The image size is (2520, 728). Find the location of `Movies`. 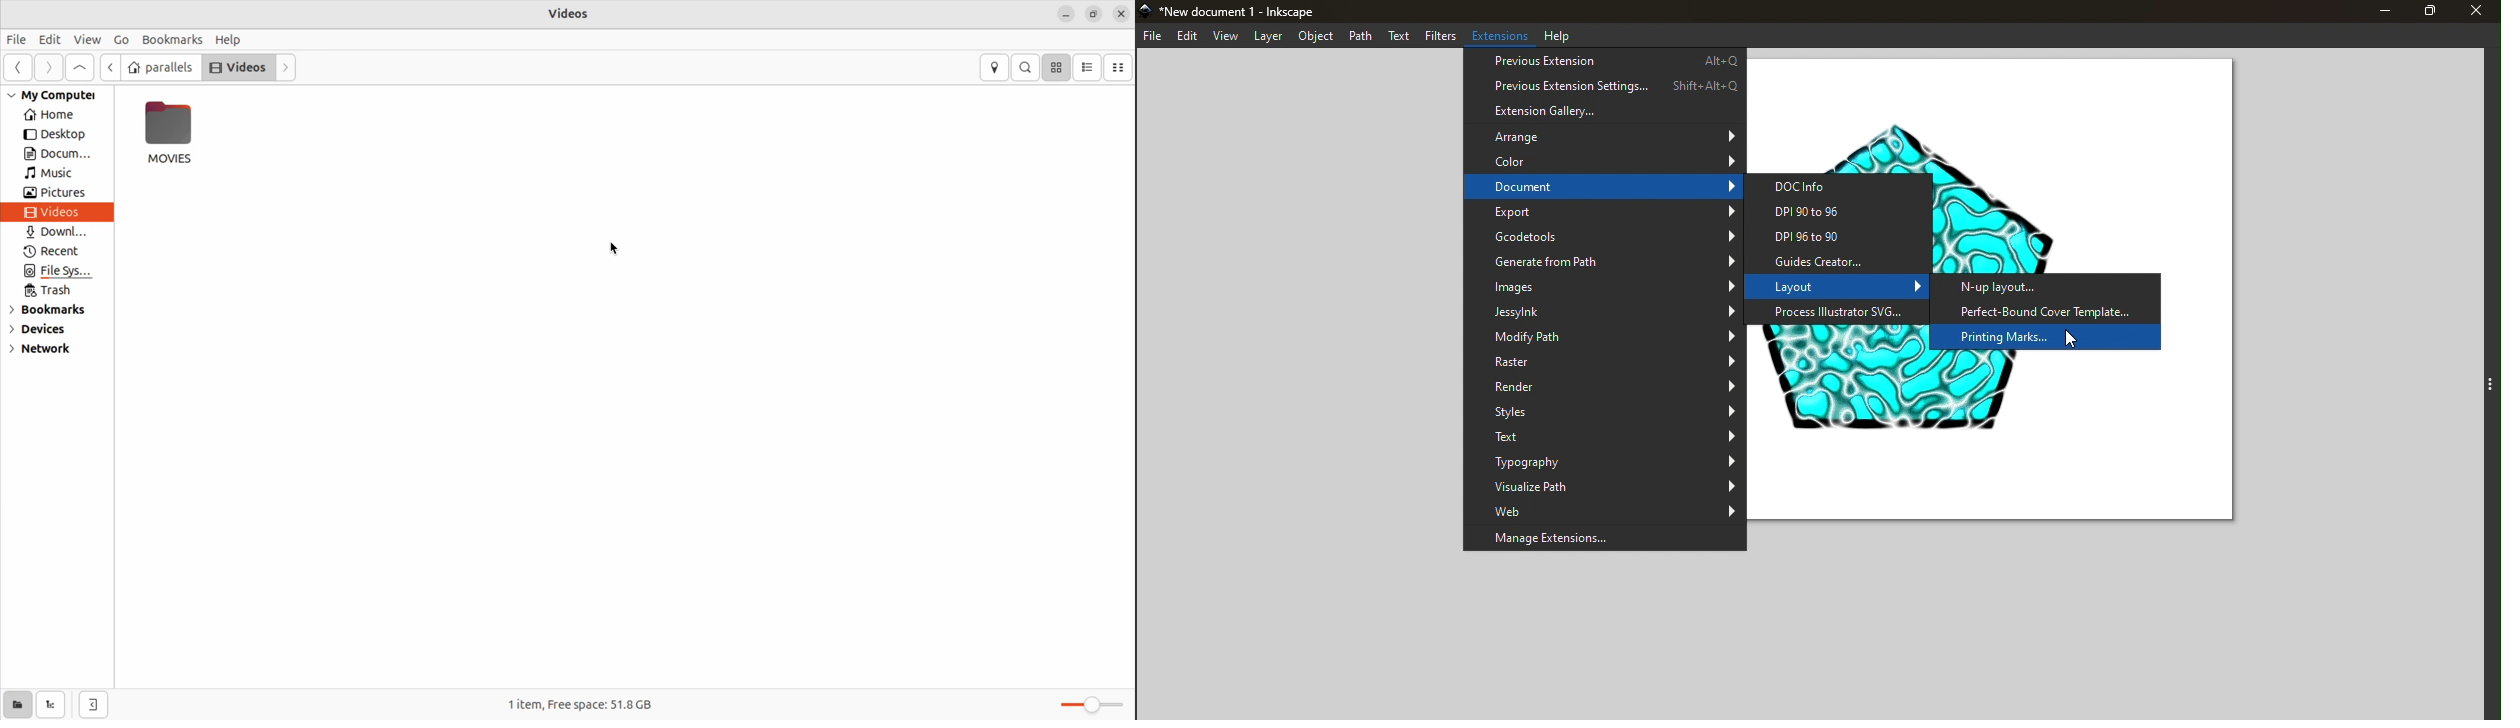

Movies is located at coordinates (170, 132).